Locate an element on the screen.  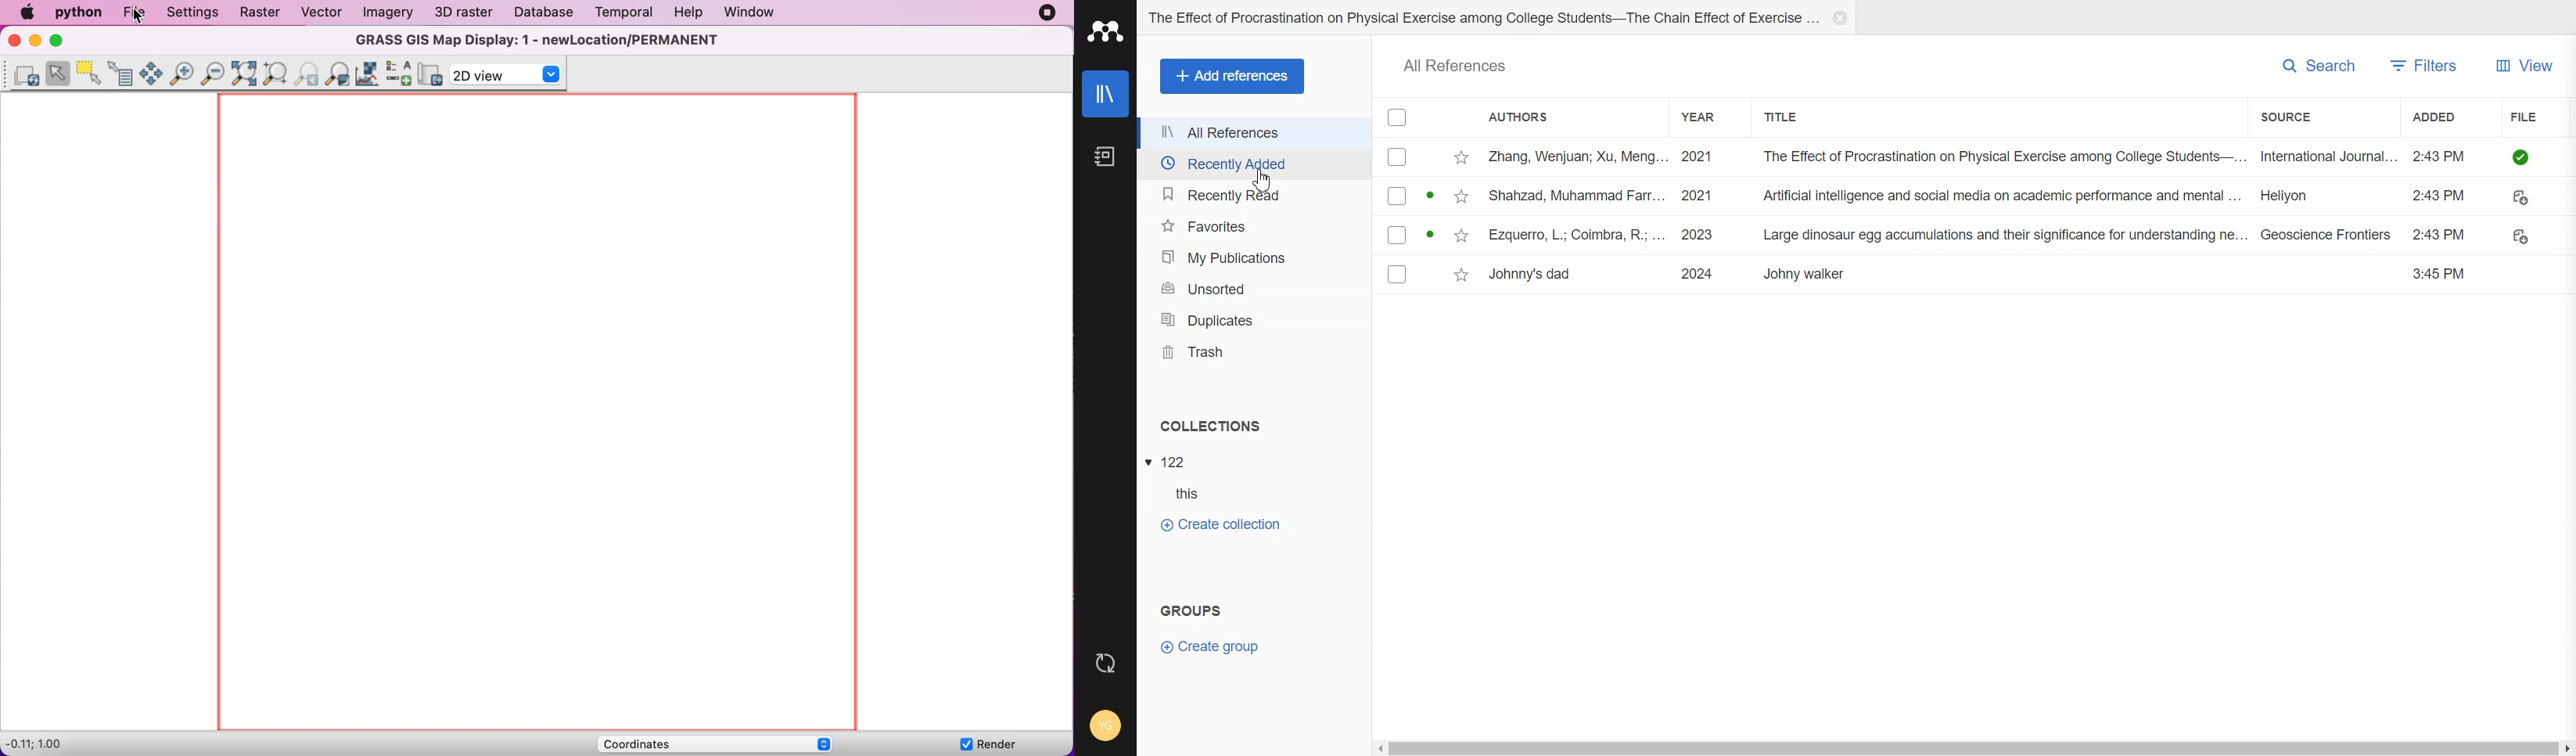
Create Collection is located at coordinates (1220, 524).